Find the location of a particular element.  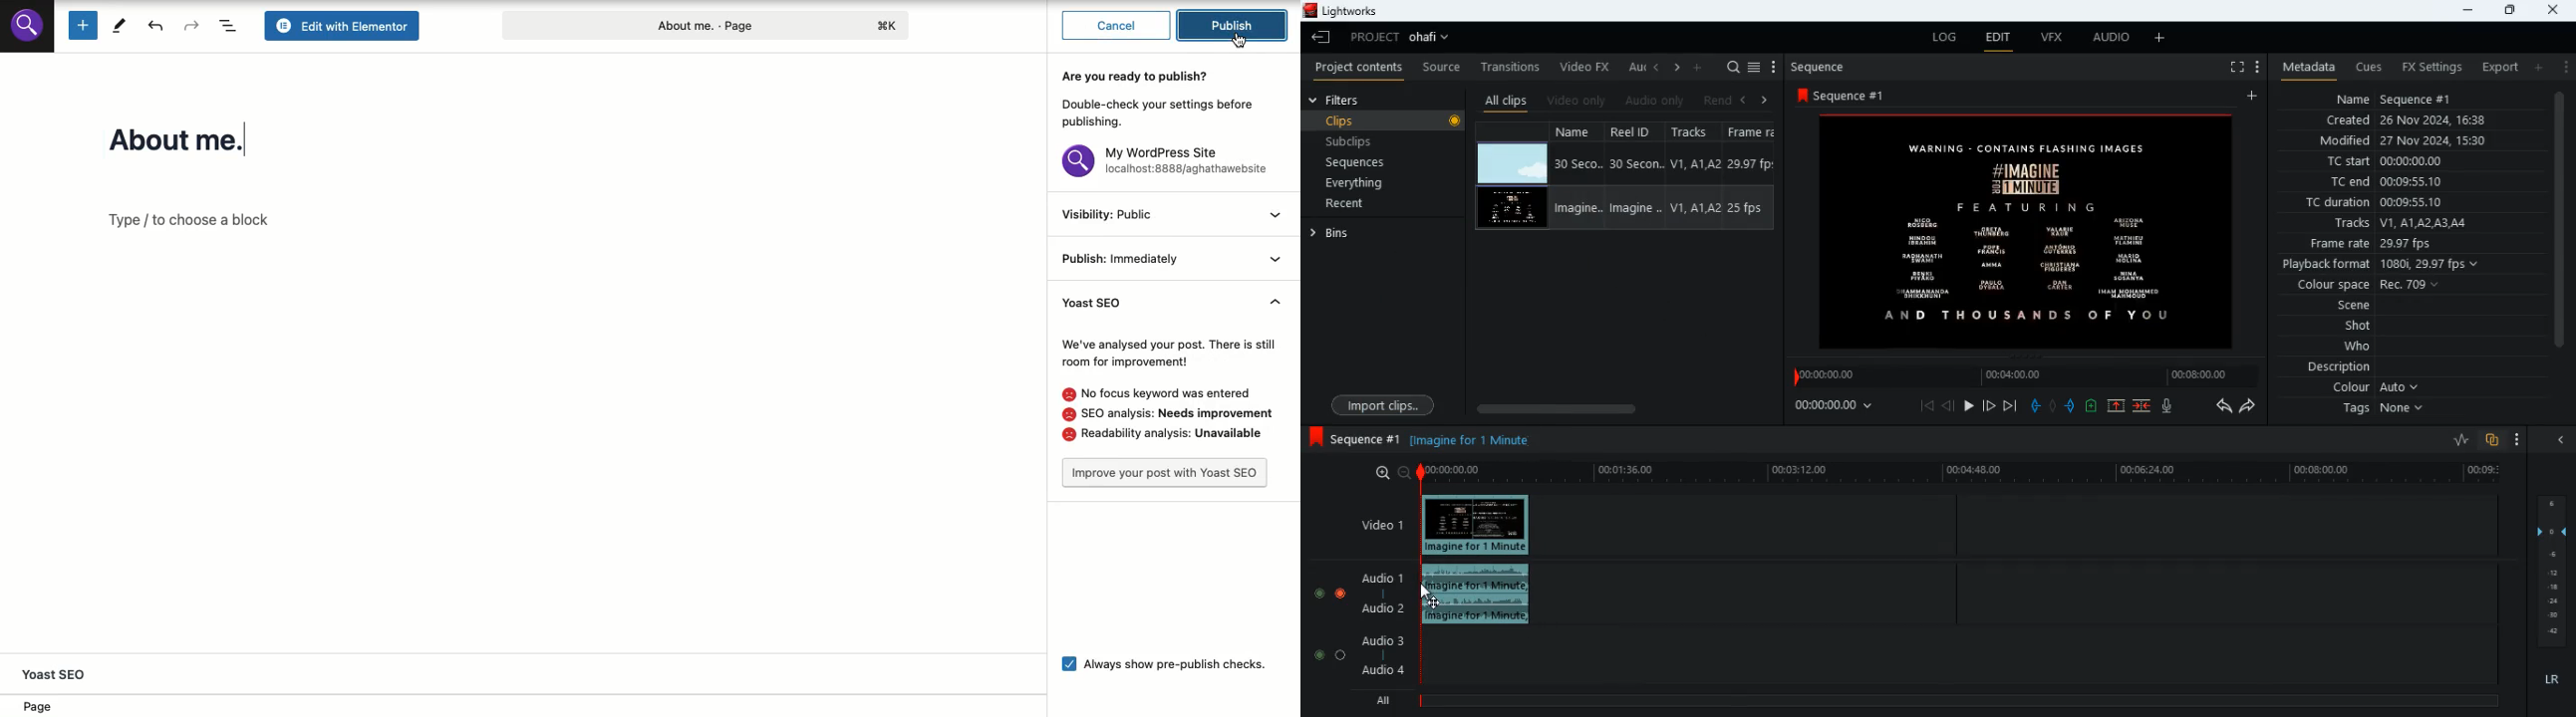

add is located at coordinates (2537, 67).